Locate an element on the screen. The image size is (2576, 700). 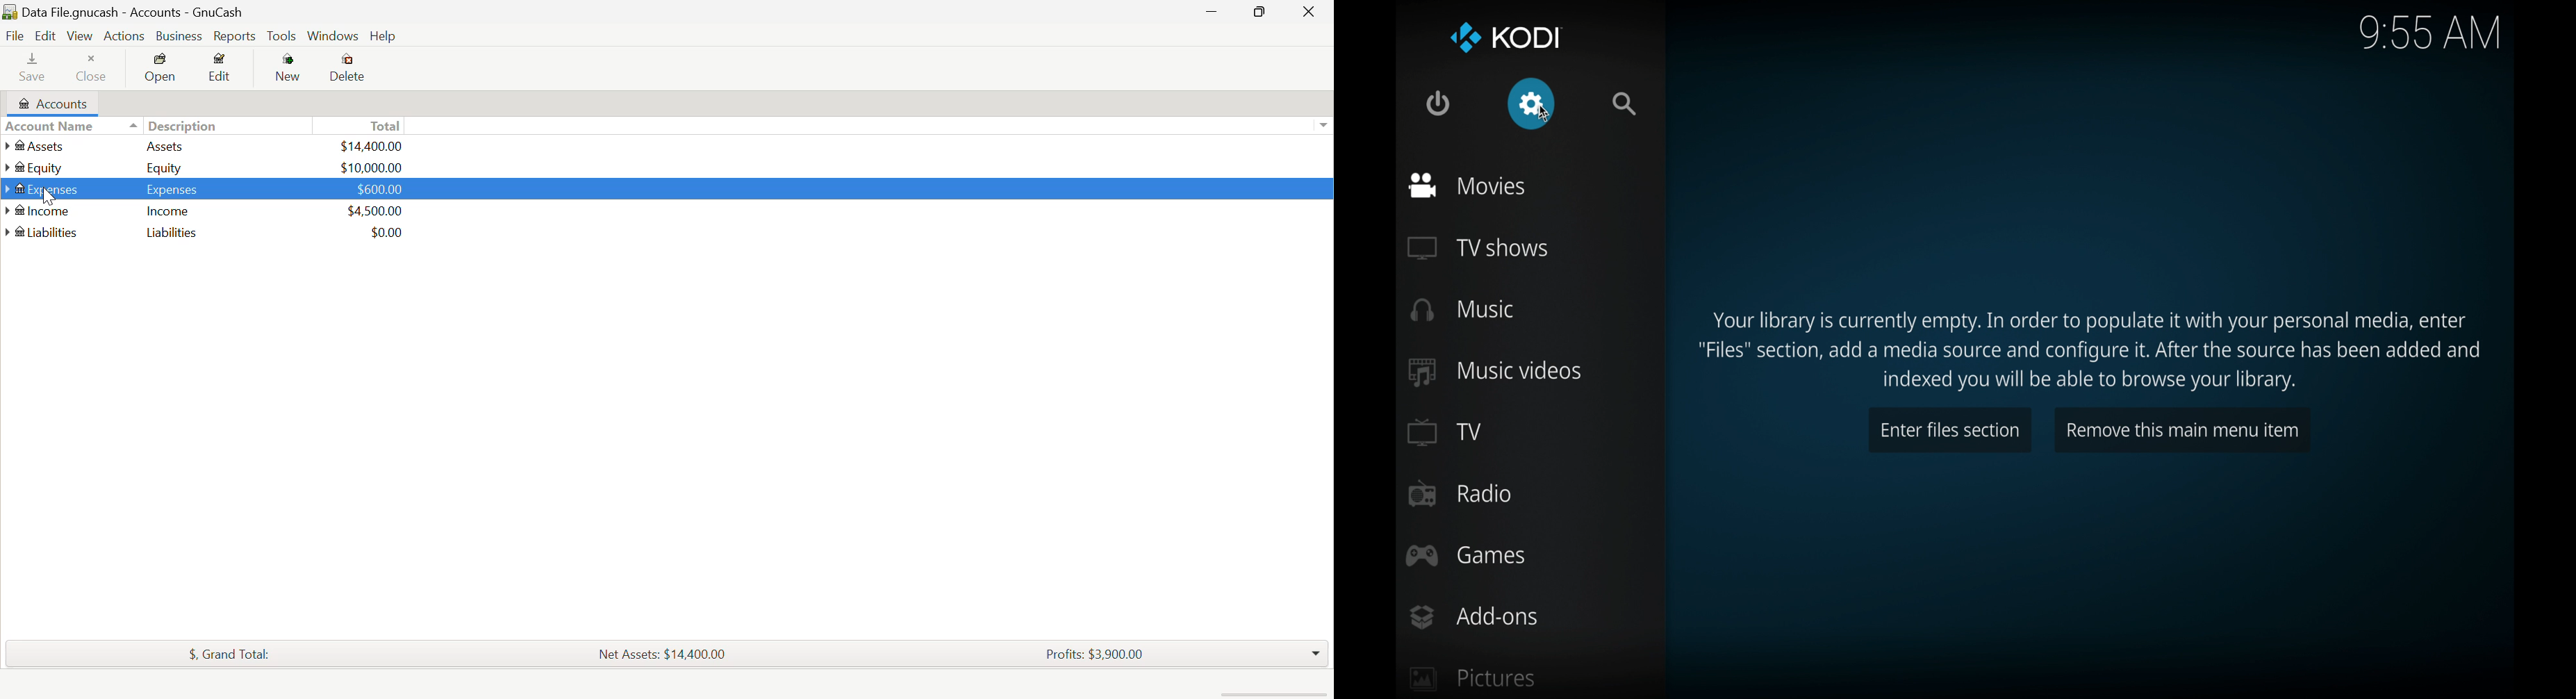
Total is located at coordinates (383, 125).